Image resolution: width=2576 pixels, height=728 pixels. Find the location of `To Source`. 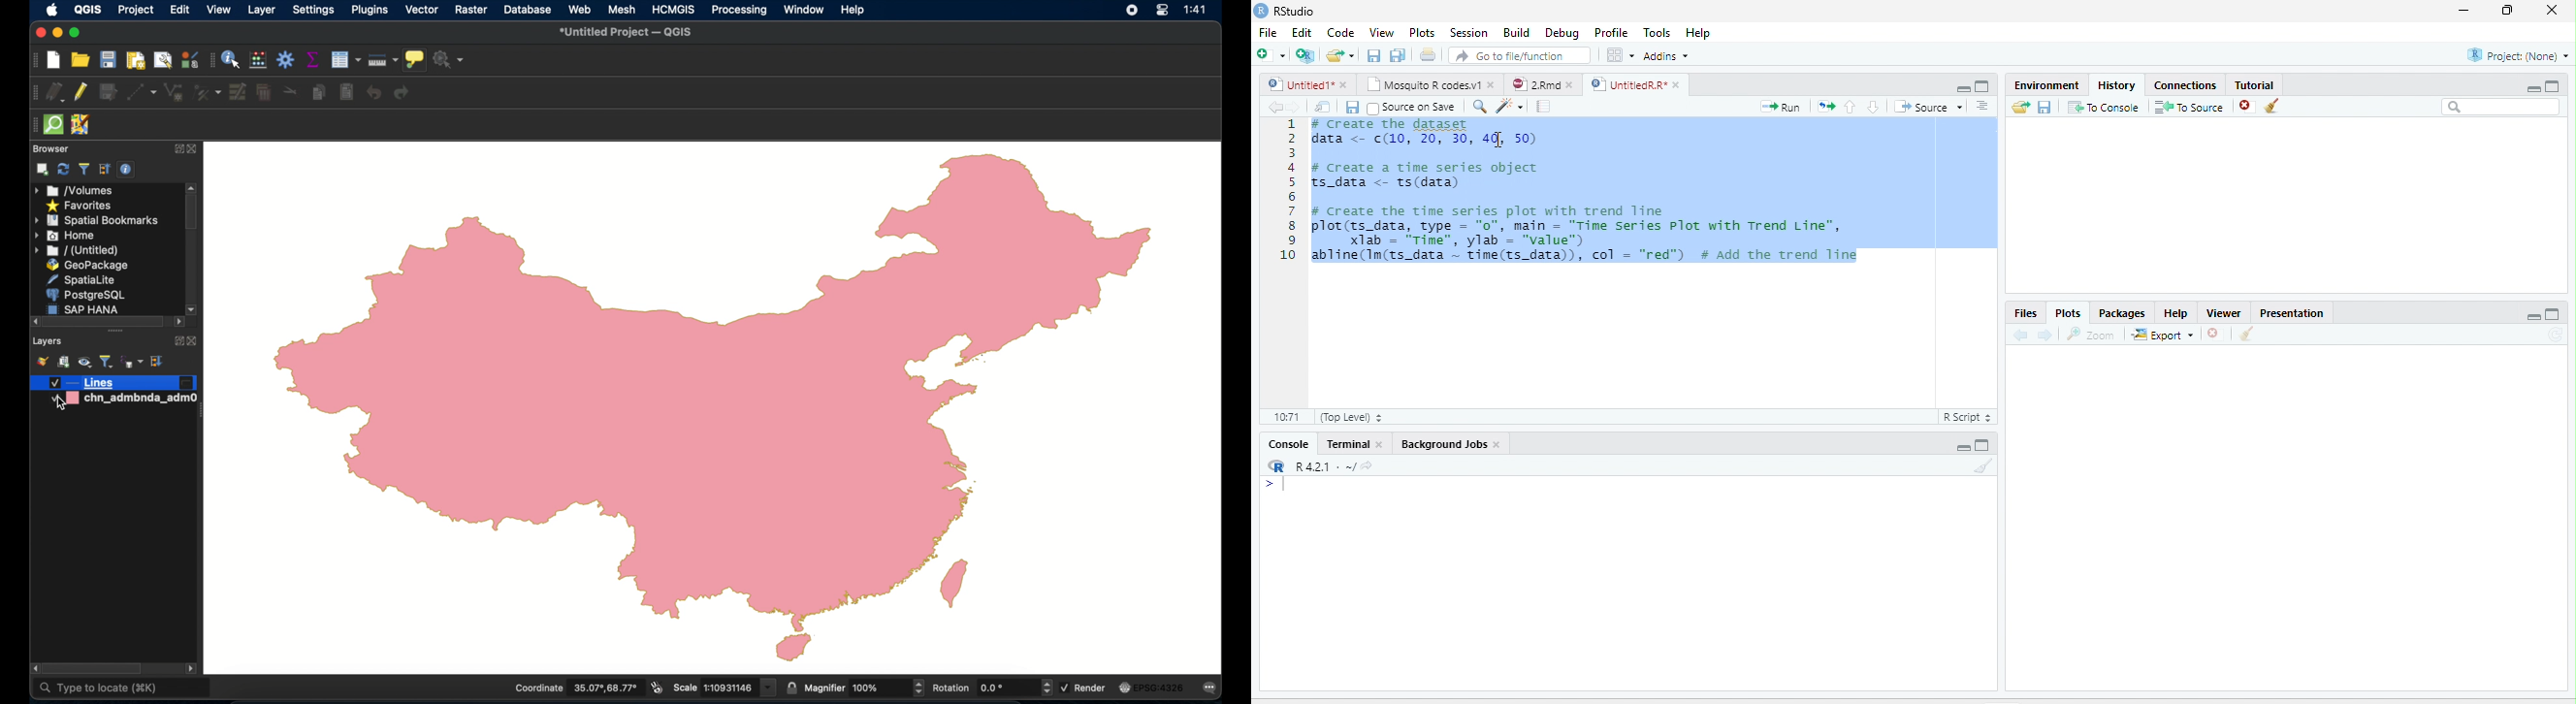

To Source is located at coordinates (2188, 107).